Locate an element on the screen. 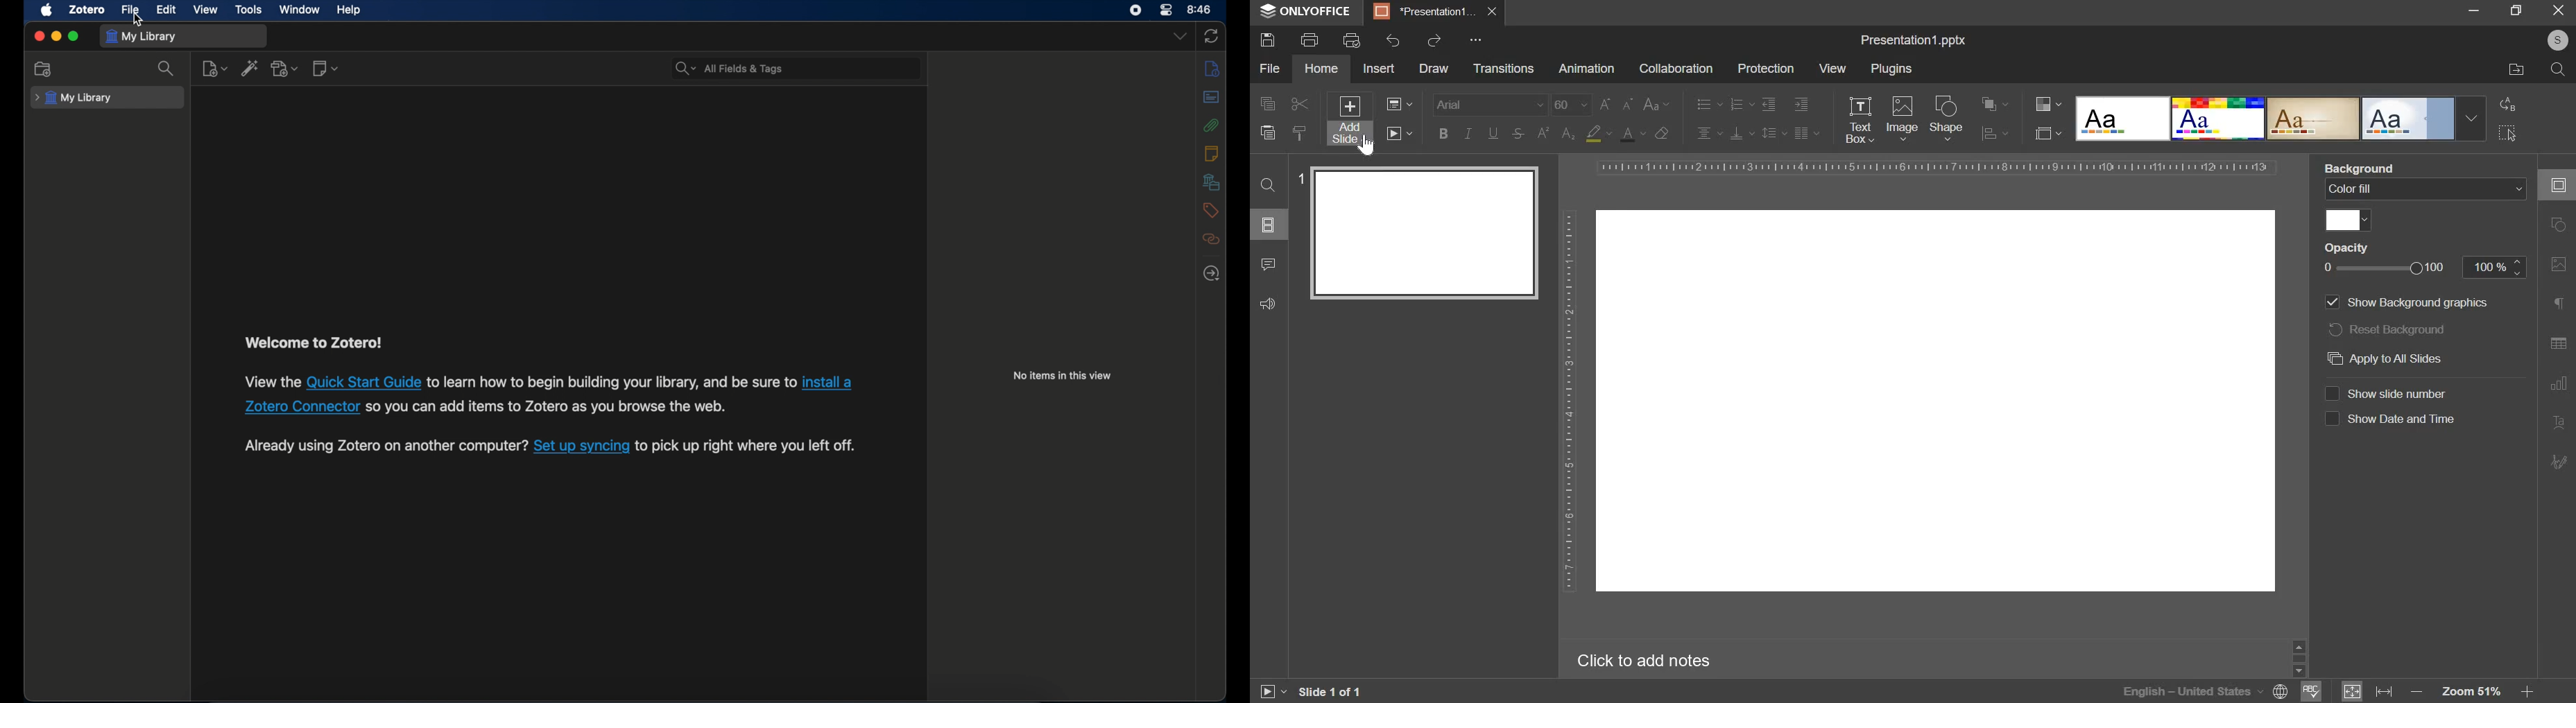 The height and width of the screenshot is (728, 2576). add item by identifier is located at coordinates (251, 68).